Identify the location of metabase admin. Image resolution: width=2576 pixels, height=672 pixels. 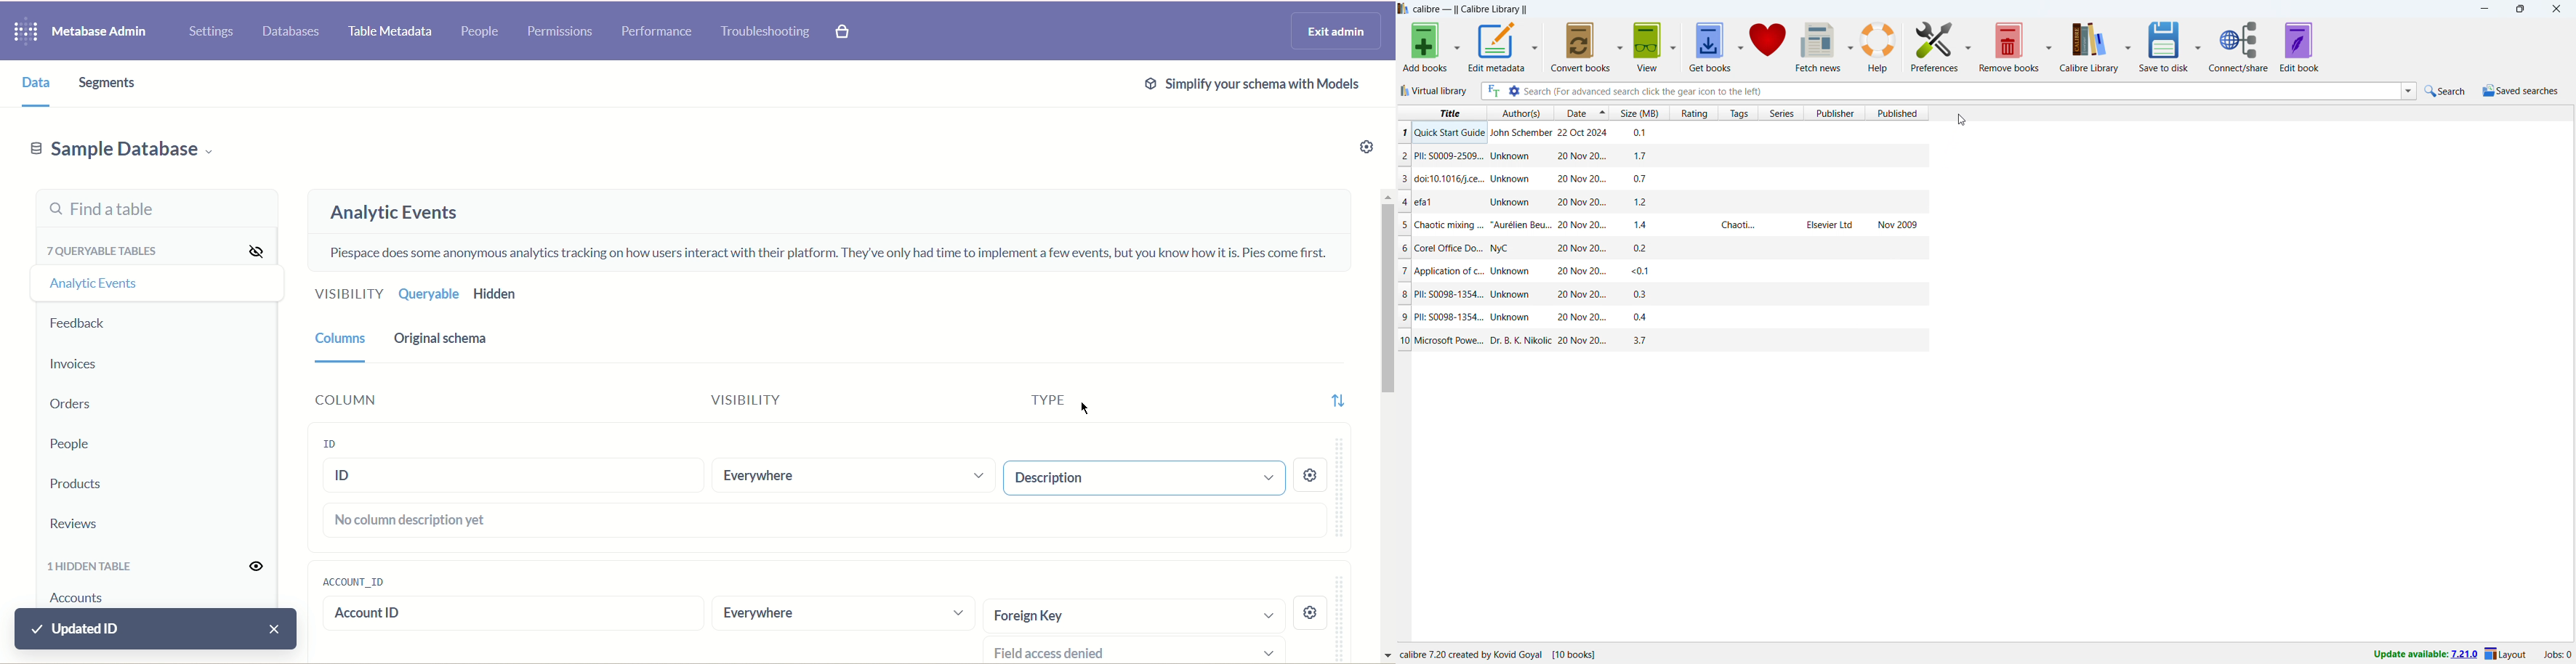
(98, 33).